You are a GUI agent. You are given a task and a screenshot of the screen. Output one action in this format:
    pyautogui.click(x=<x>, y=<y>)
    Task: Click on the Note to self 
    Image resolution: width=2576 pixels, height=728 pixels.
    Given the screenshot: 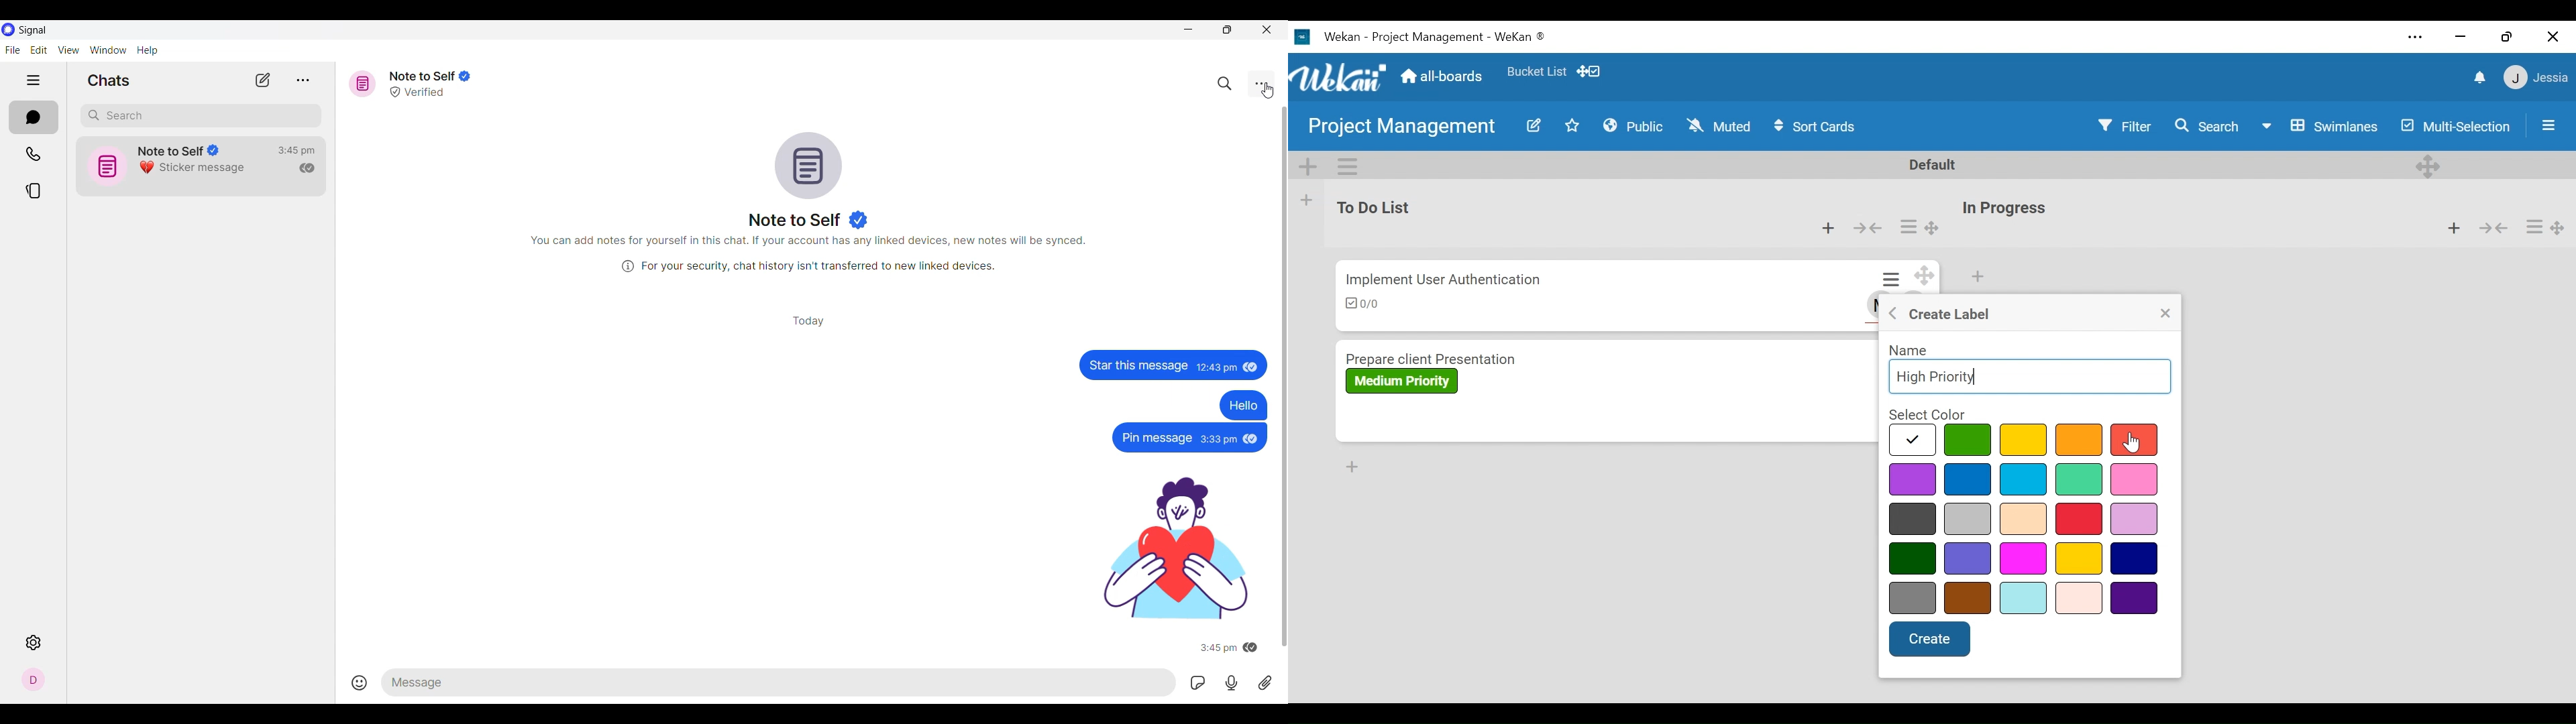 What is the action you would take?
    pyautogui.click(x=429, y=76)
    